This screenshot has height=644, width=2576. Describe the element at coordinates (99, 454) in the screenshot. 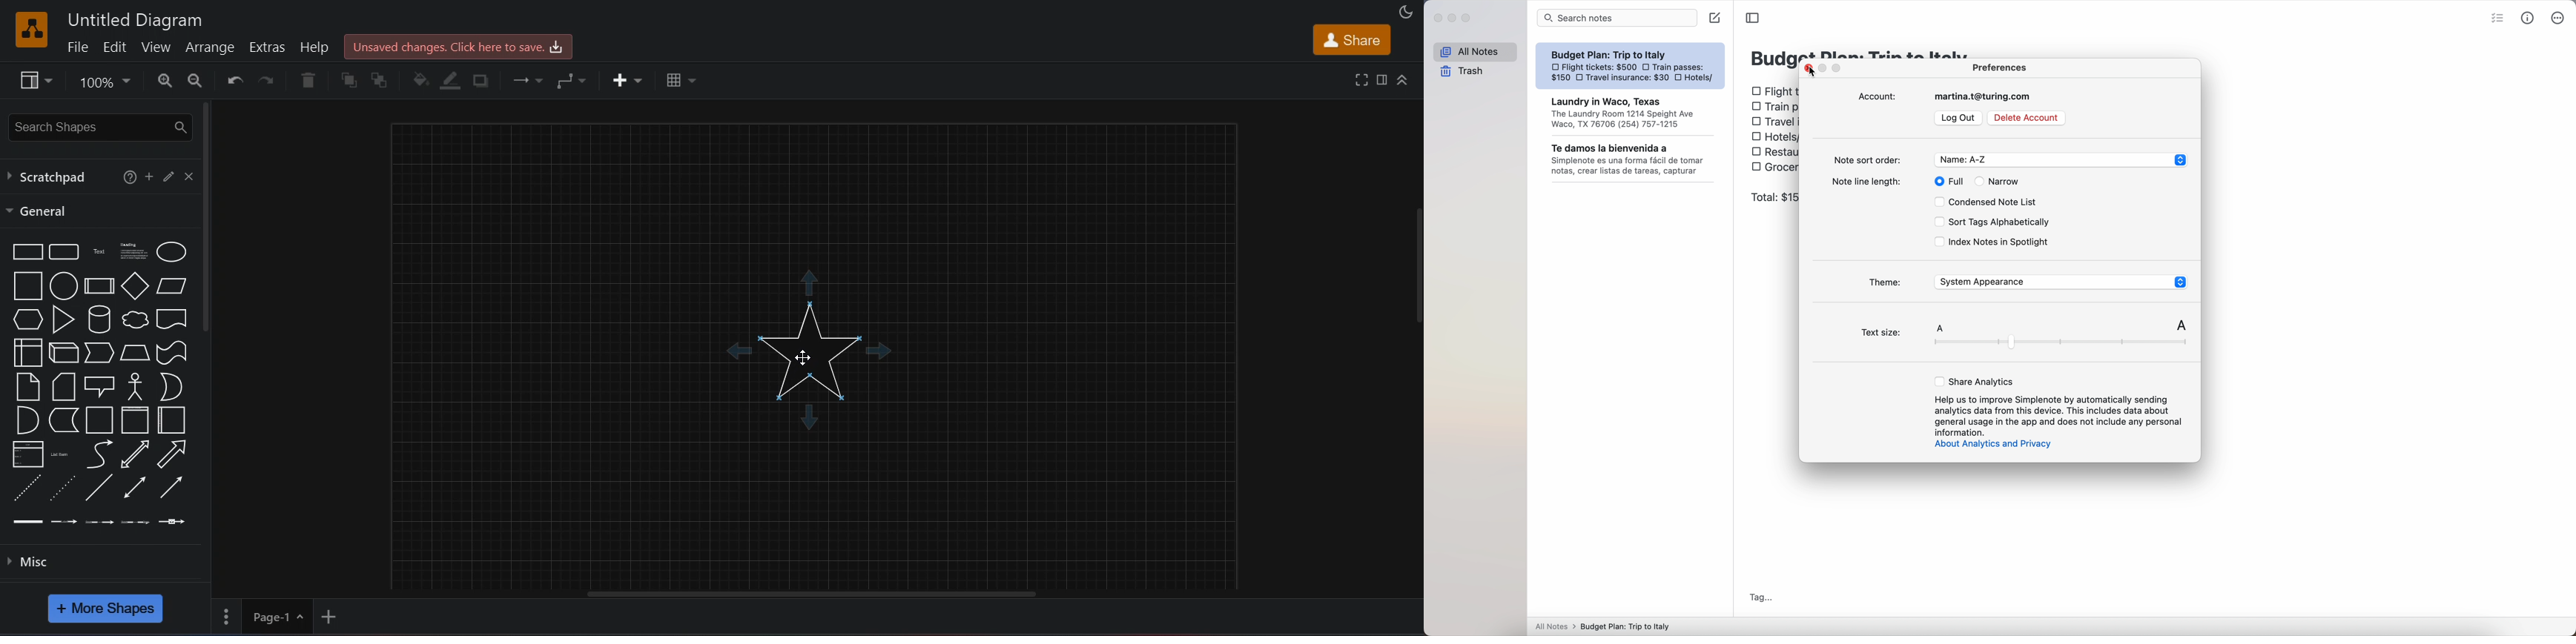

I see `curve` at that location.